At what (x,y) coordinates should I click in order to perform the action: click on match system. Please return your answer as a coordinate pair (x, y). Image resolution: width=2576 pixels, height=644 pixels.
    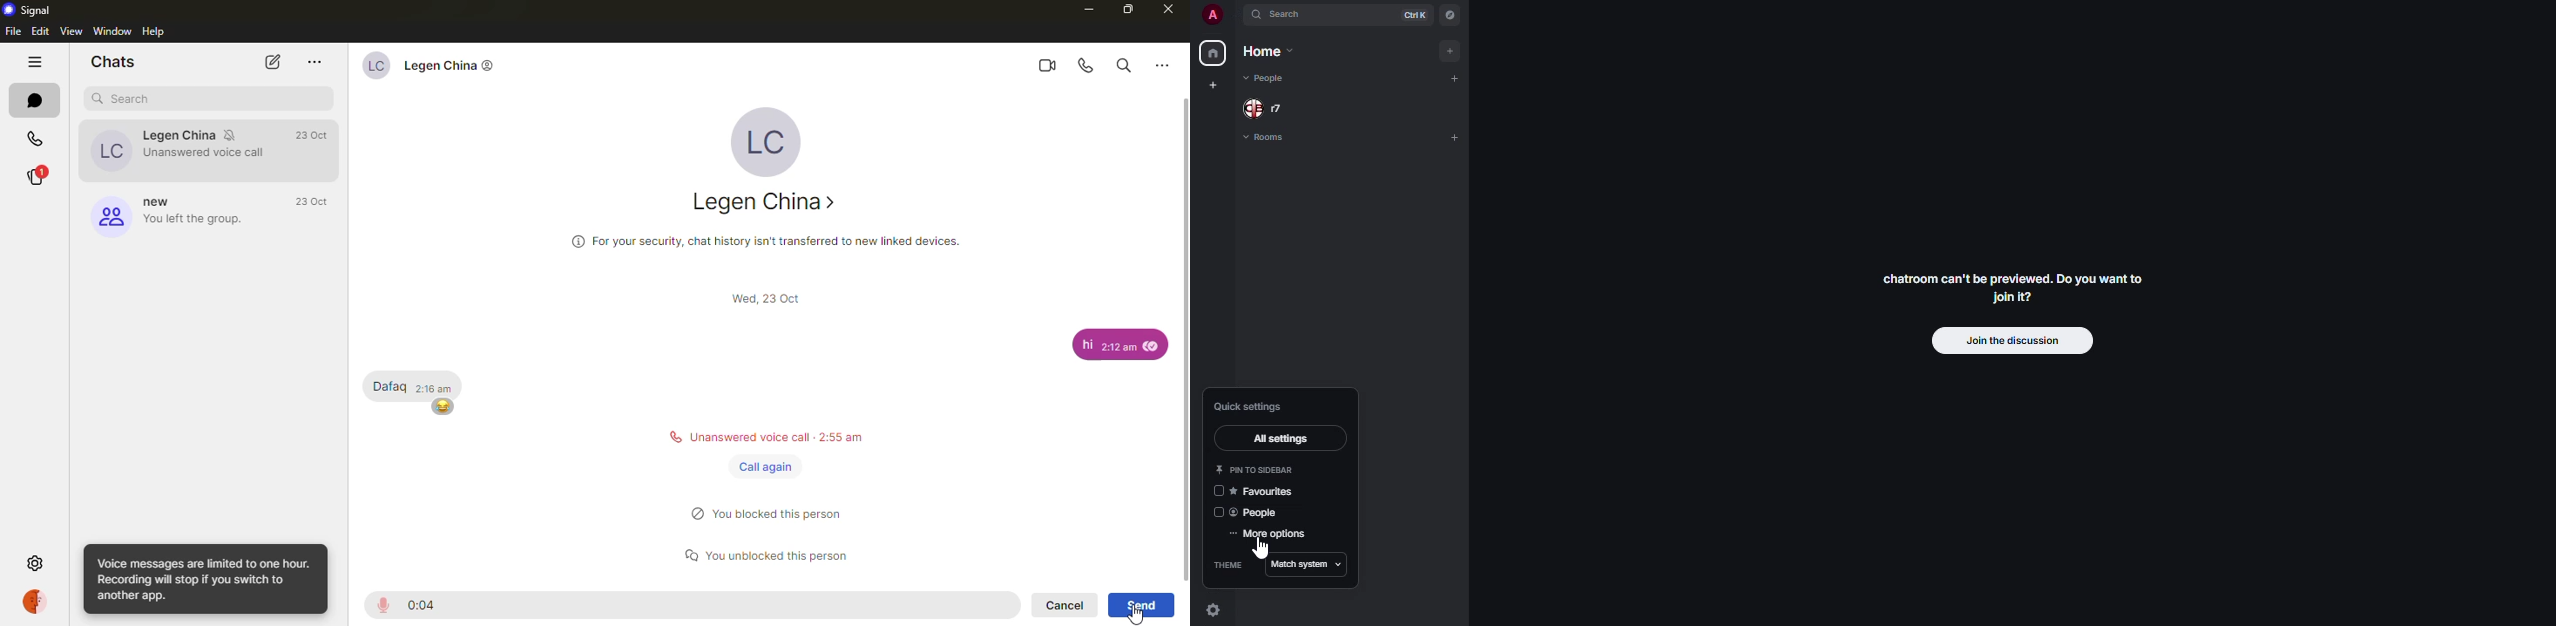
    Looking at the image, I should click on (1306, 565).